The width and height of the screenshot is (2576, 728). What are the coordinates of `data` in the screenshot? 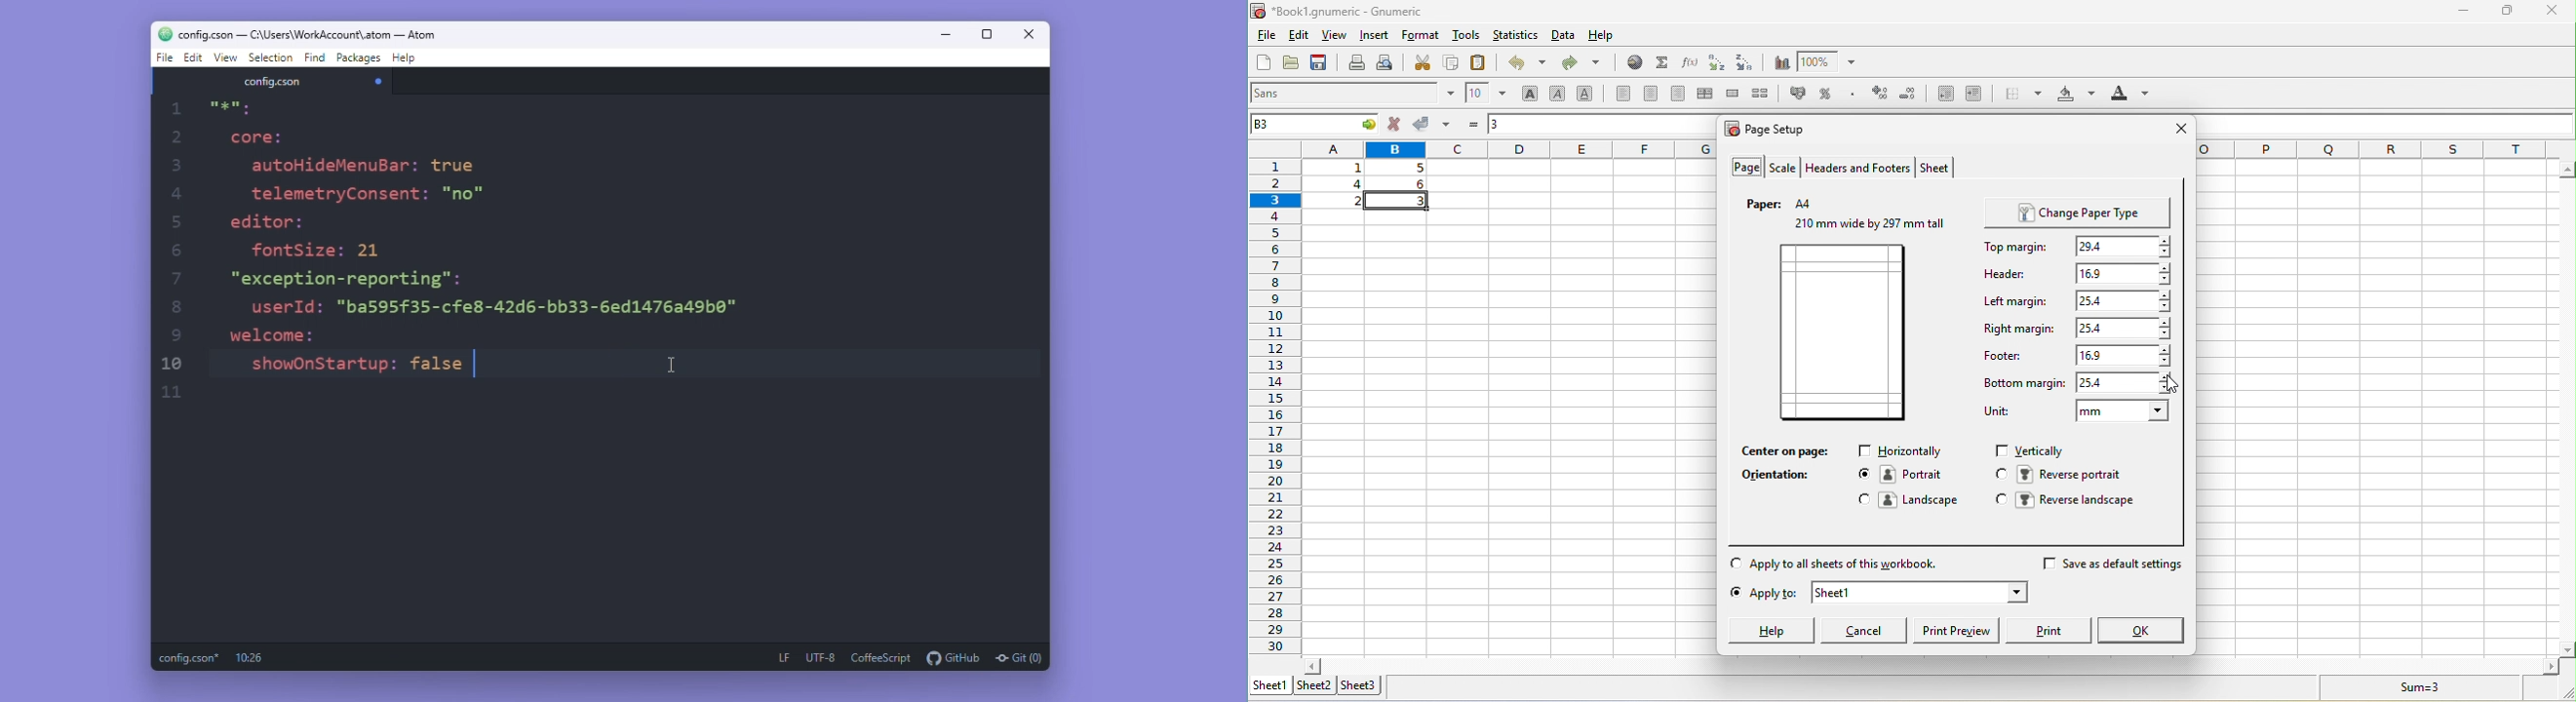 It's located at (1566, 37).